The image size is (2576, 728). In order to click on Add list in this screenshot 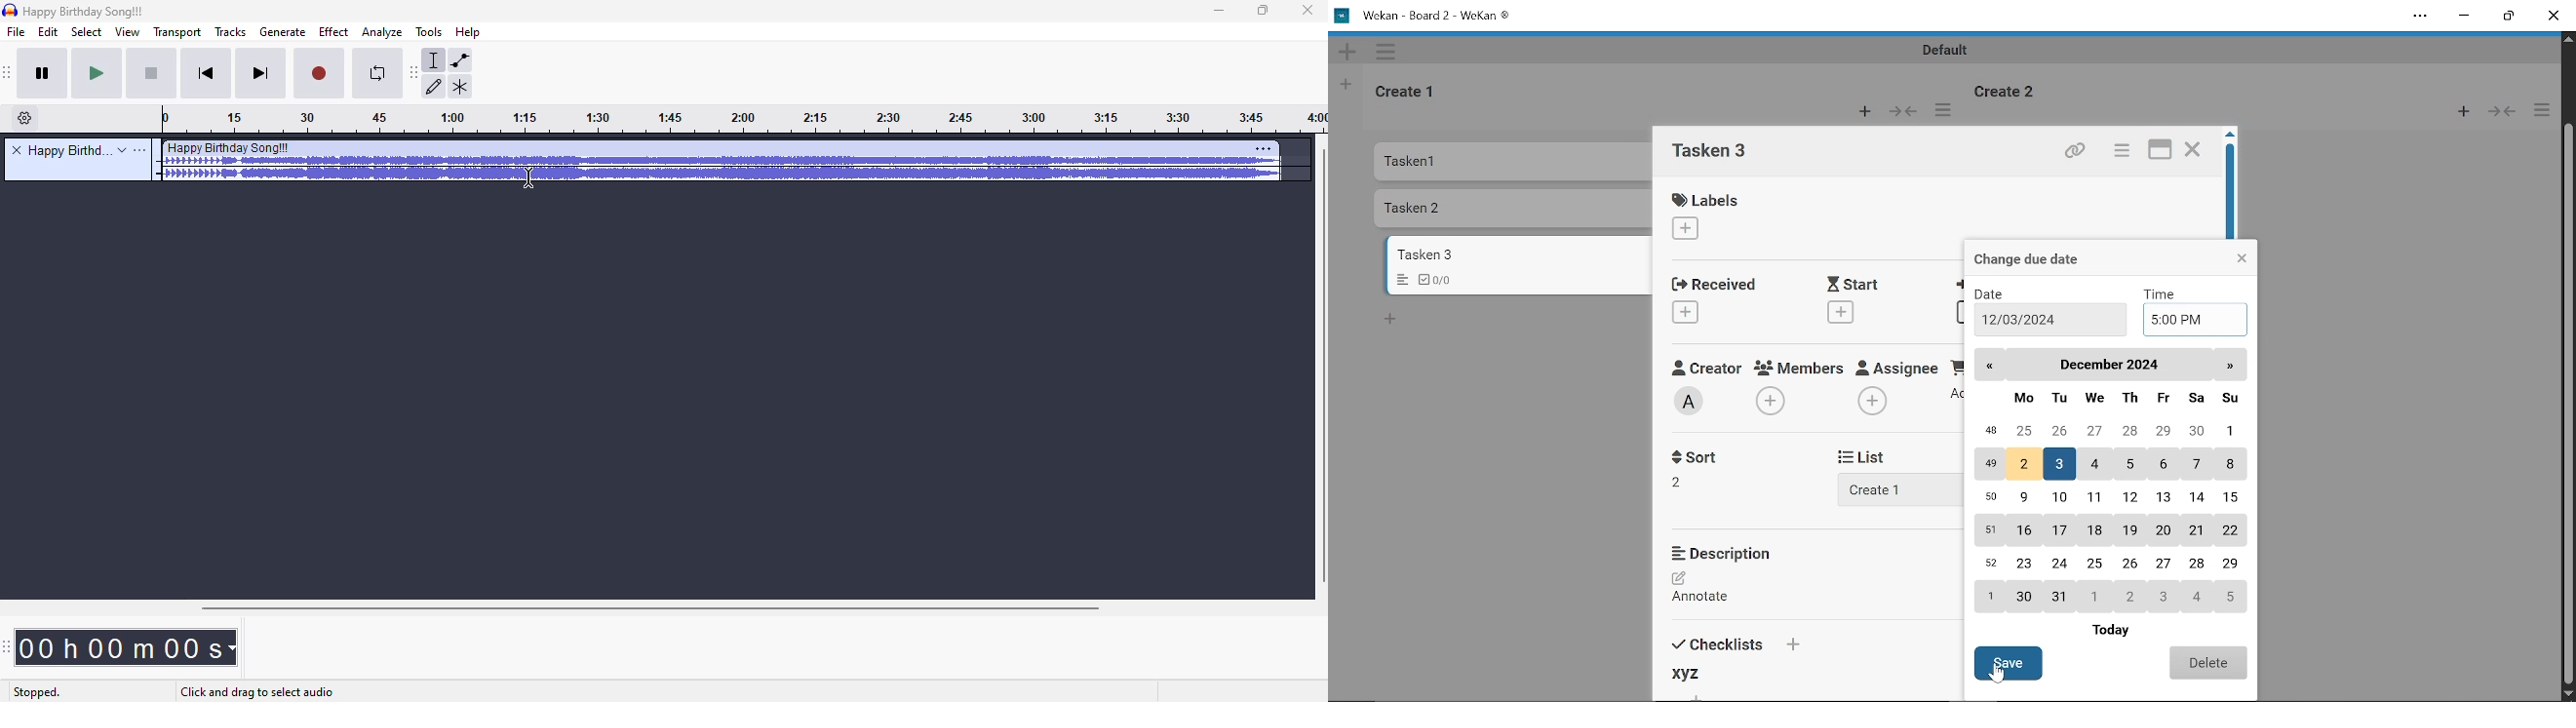, I will do `click(1886, 488)`.